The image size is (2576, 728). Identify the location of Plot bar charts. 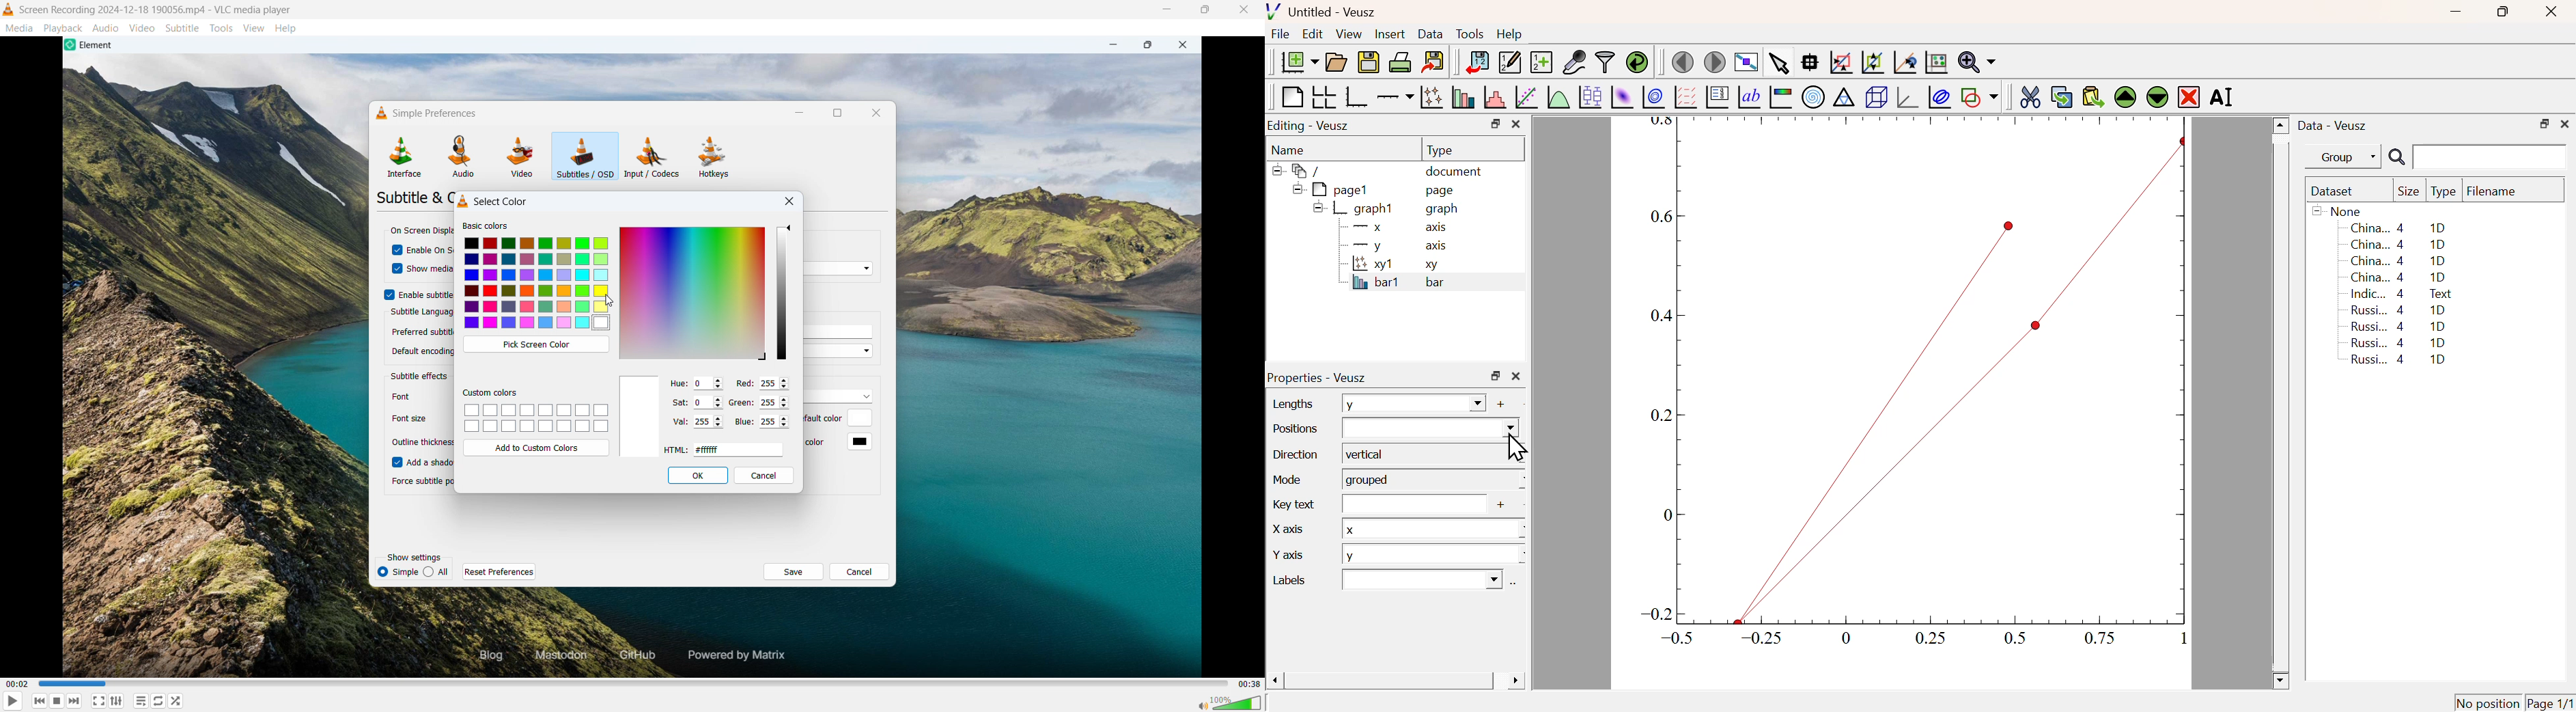
(1463, 97).